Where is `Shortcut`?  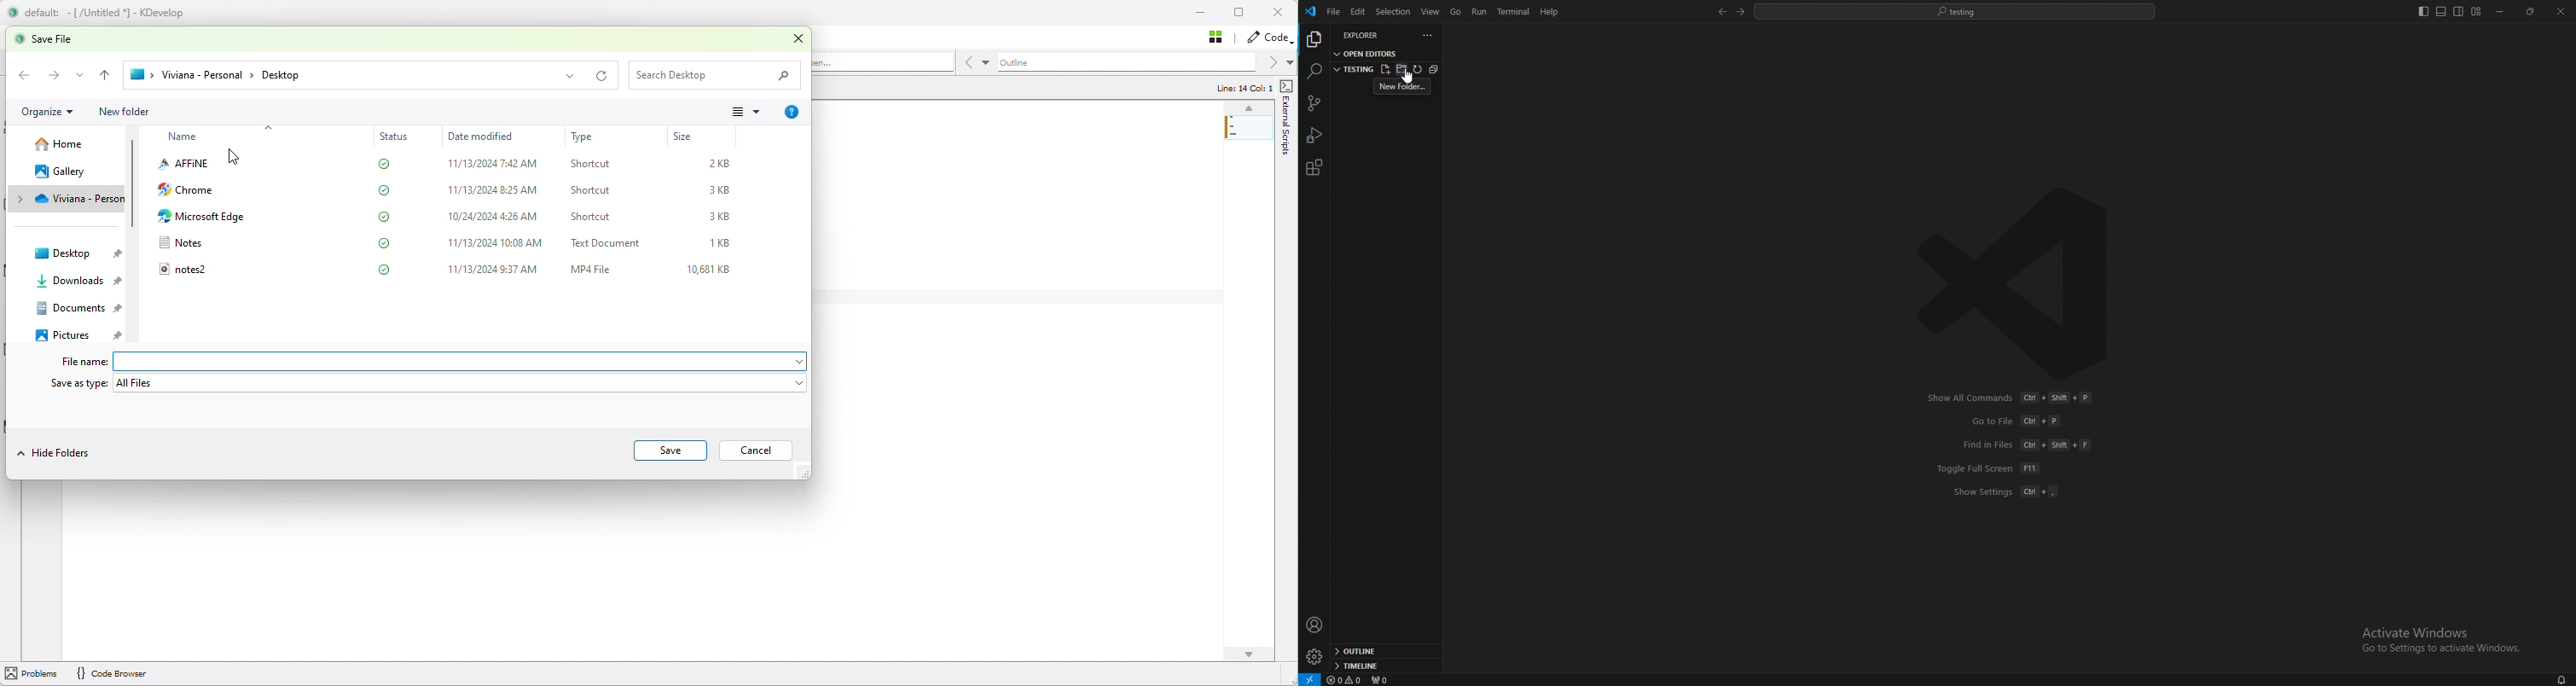
Shortcut is located at coordinates (591, 164).